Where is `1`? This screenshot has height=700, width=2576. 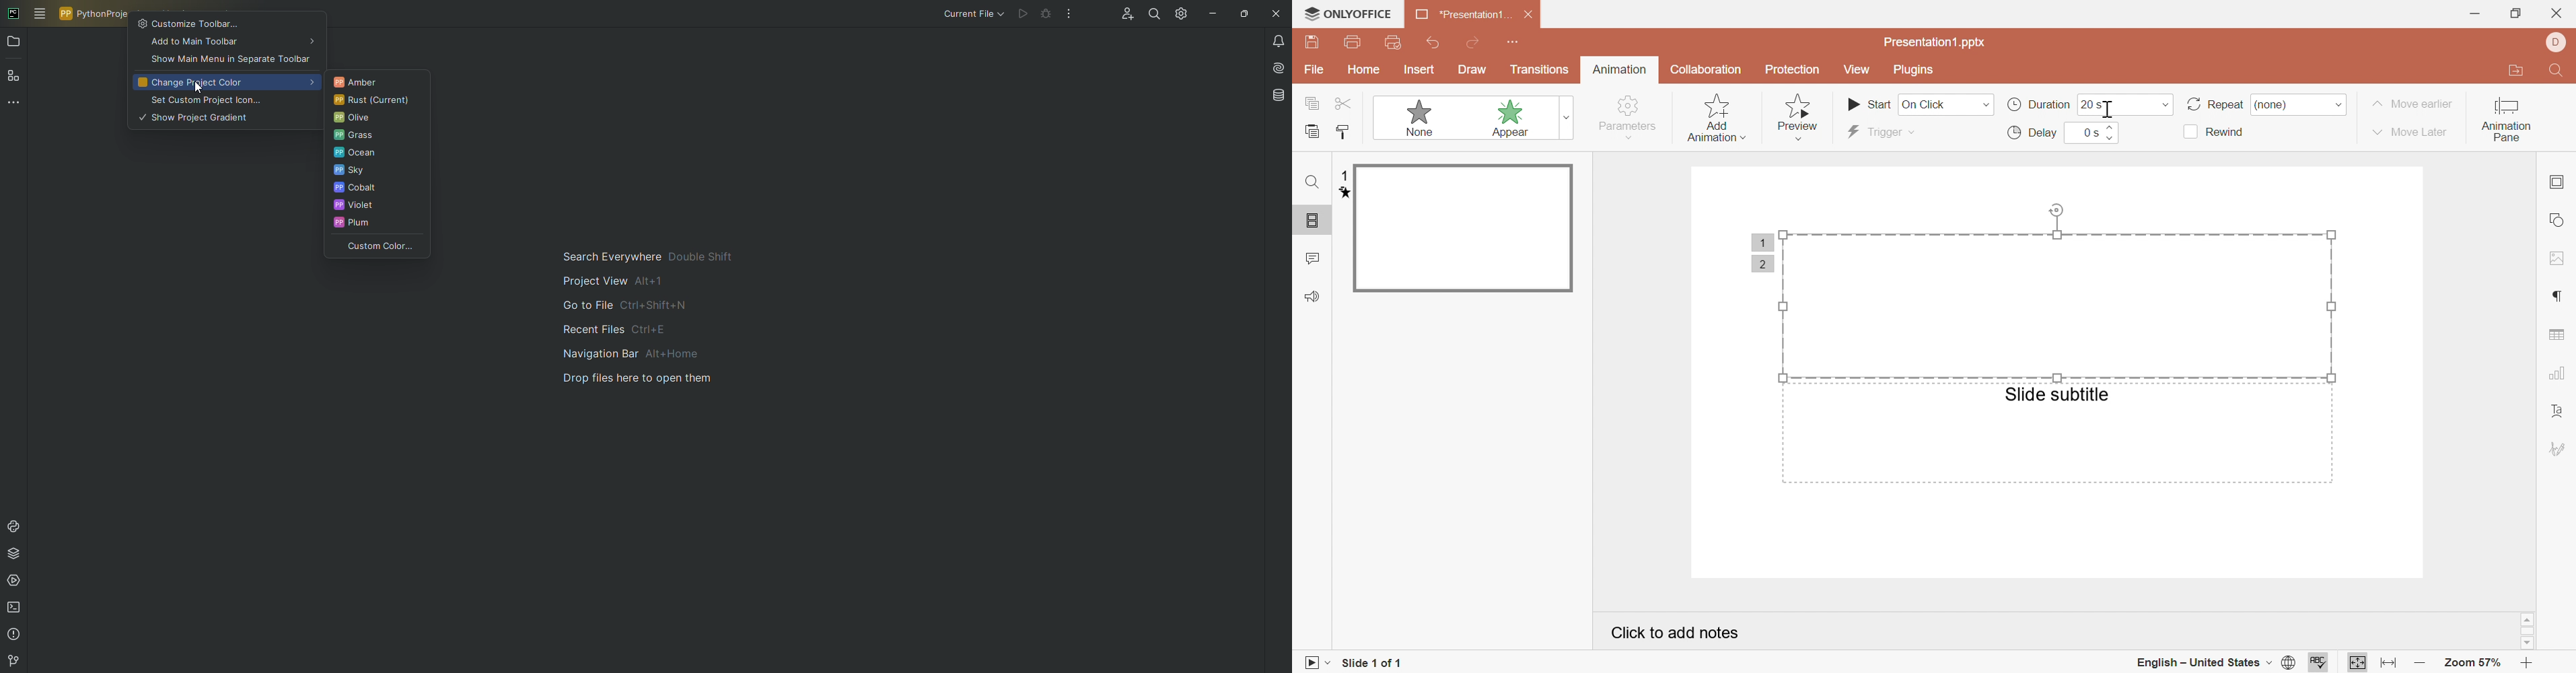
1 is located at coordinates (1344, 176).